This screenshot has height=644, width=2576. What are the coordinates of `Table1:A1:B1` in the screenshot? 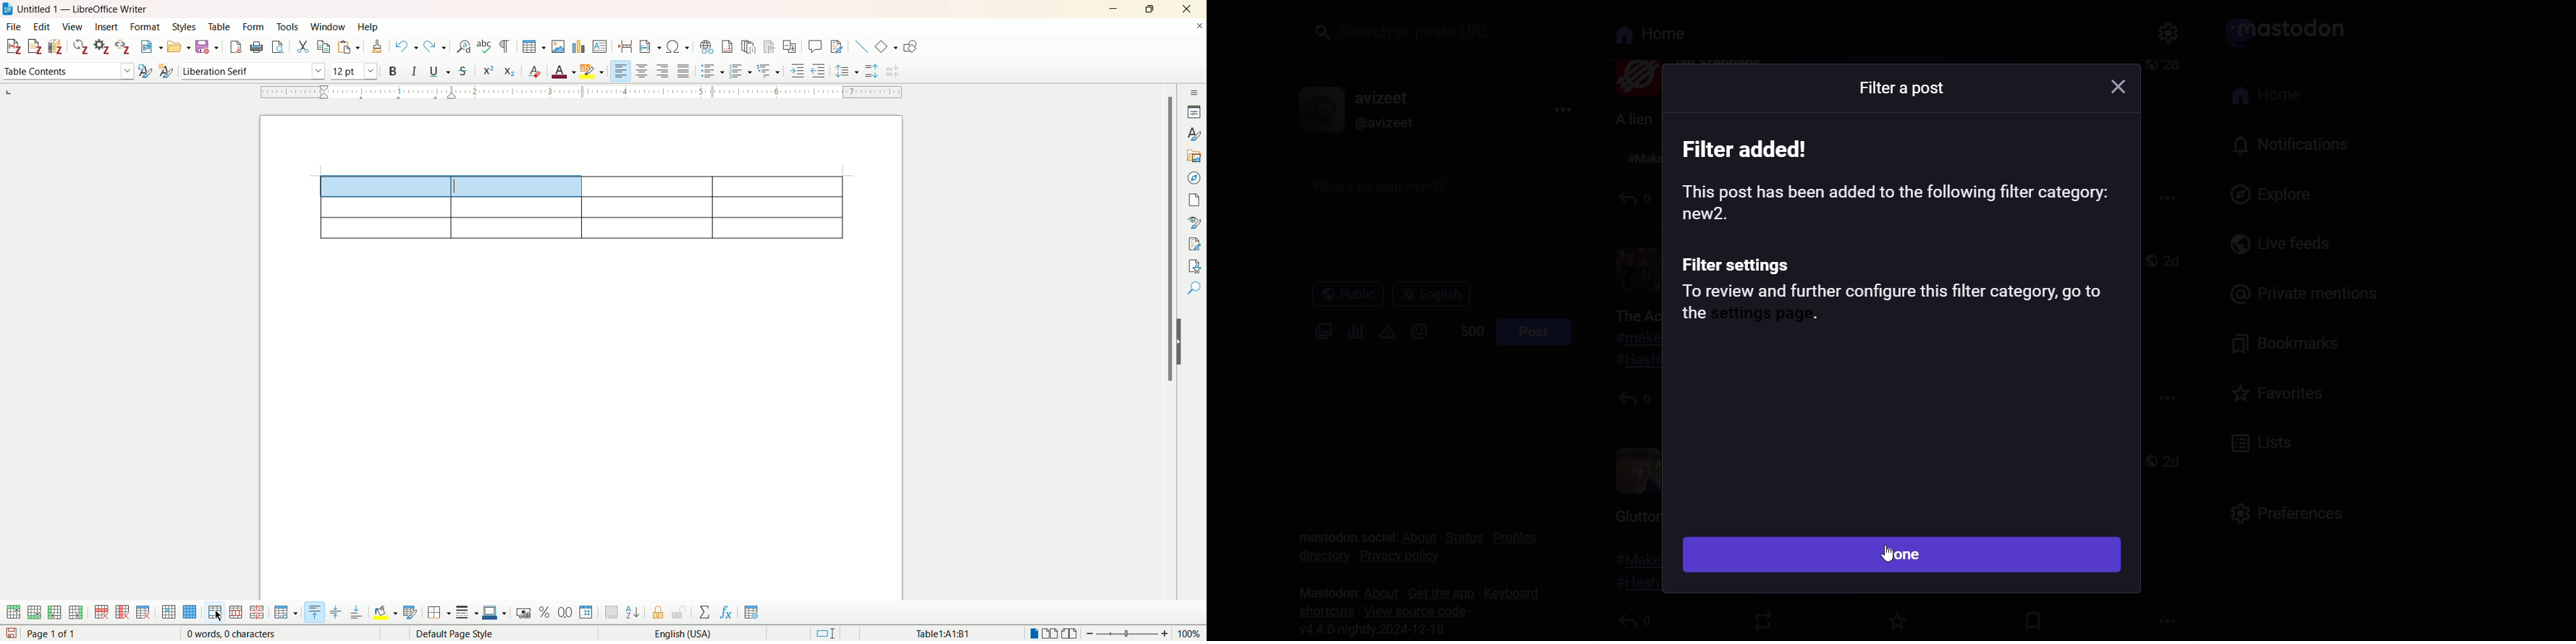 It's located at (943, 633).